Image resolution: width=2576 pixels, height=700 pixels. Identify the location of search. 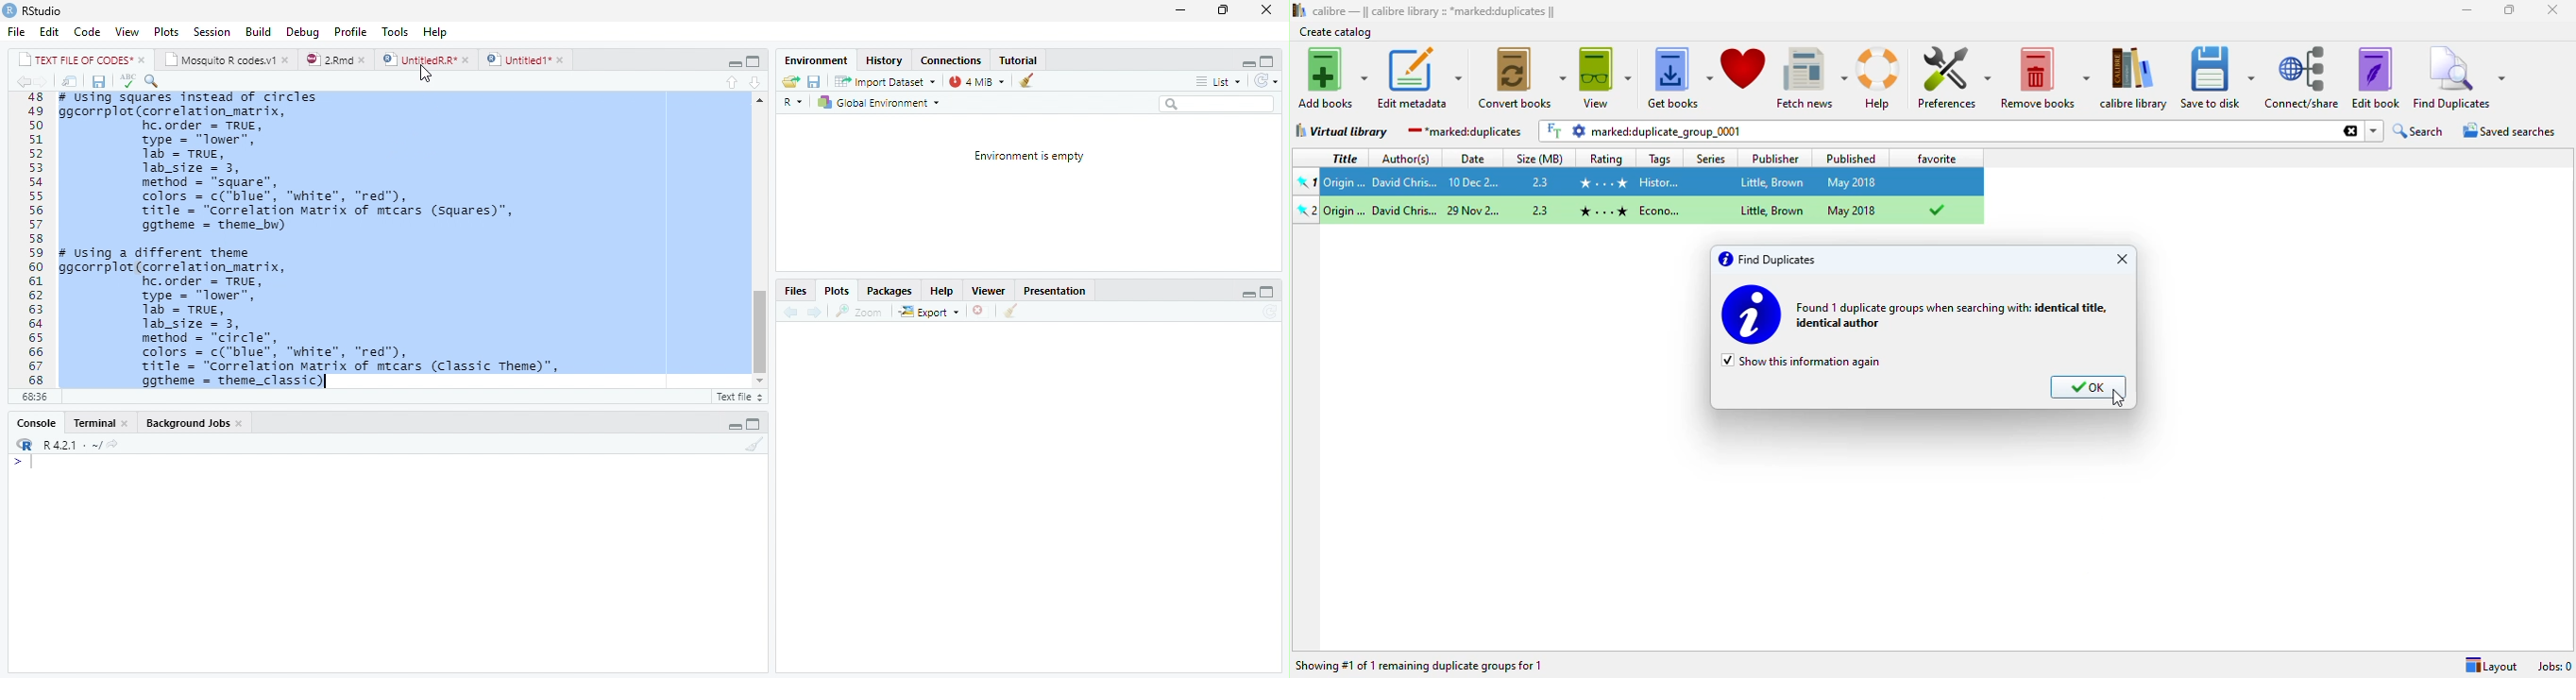
(2418, 131).